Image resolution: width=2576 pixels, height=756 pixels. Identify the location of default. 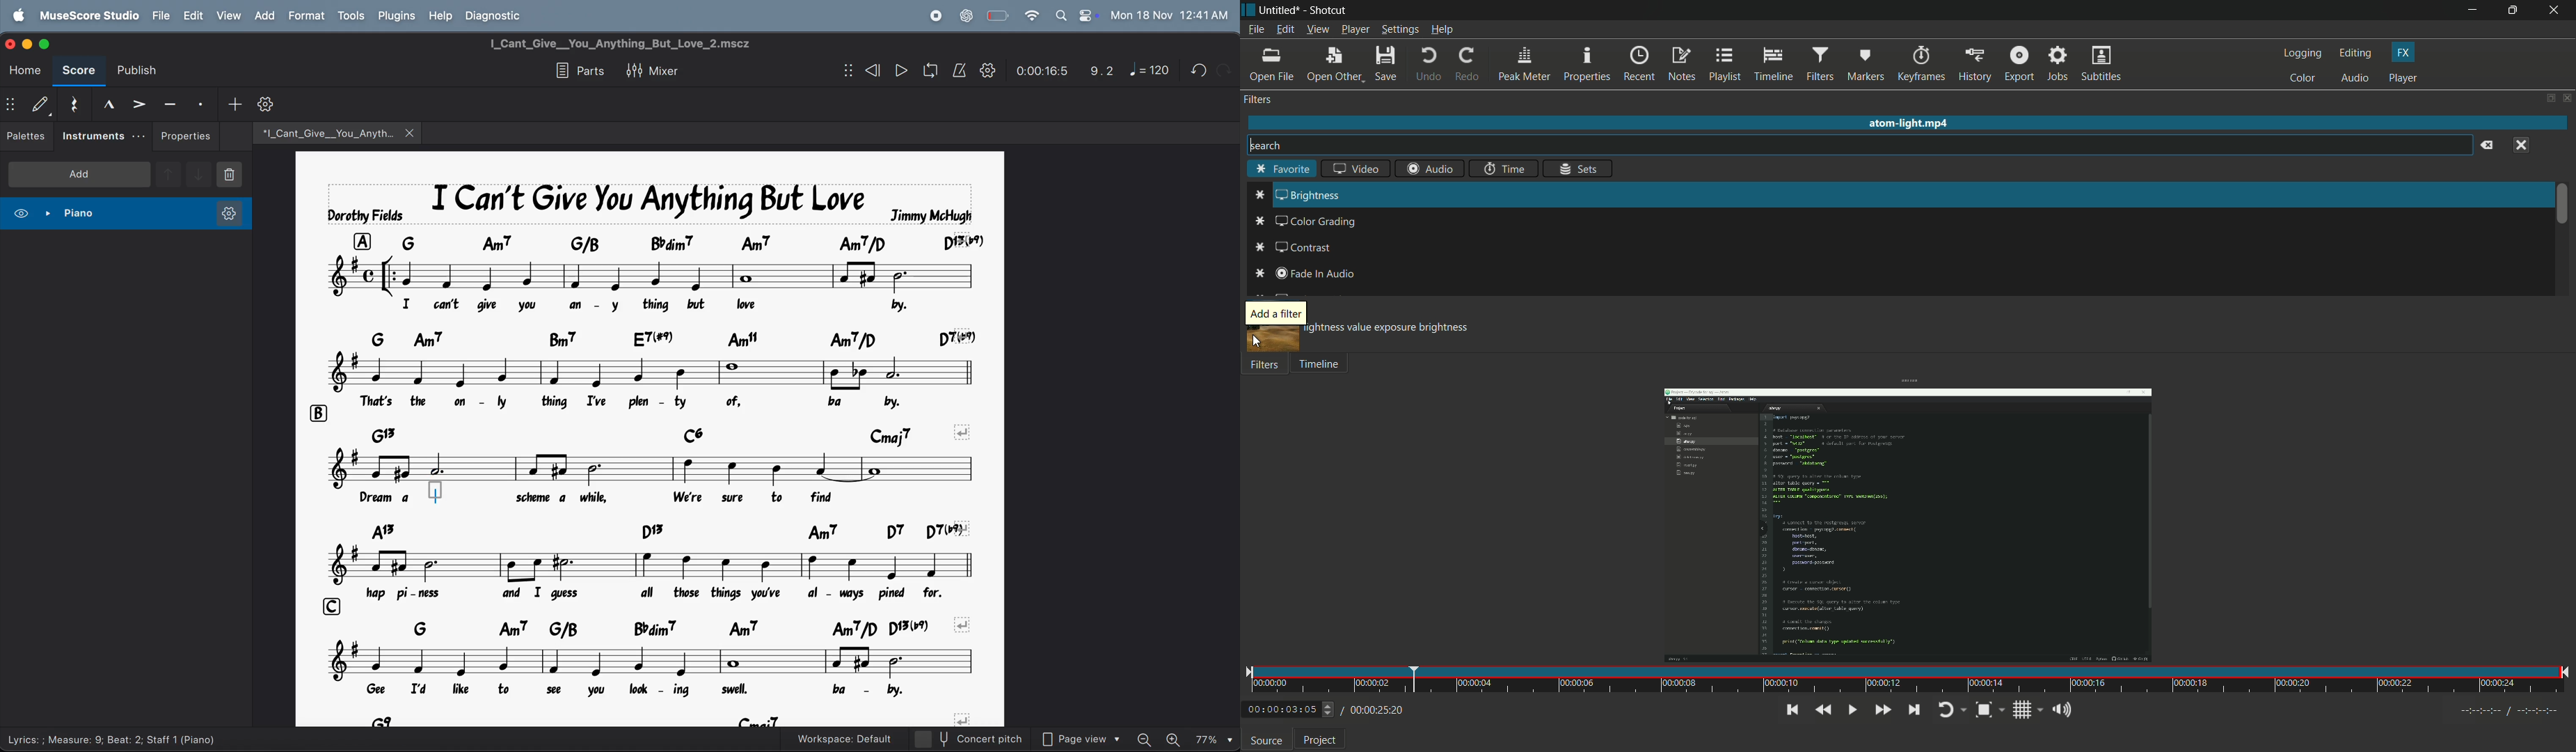
(42, 104).